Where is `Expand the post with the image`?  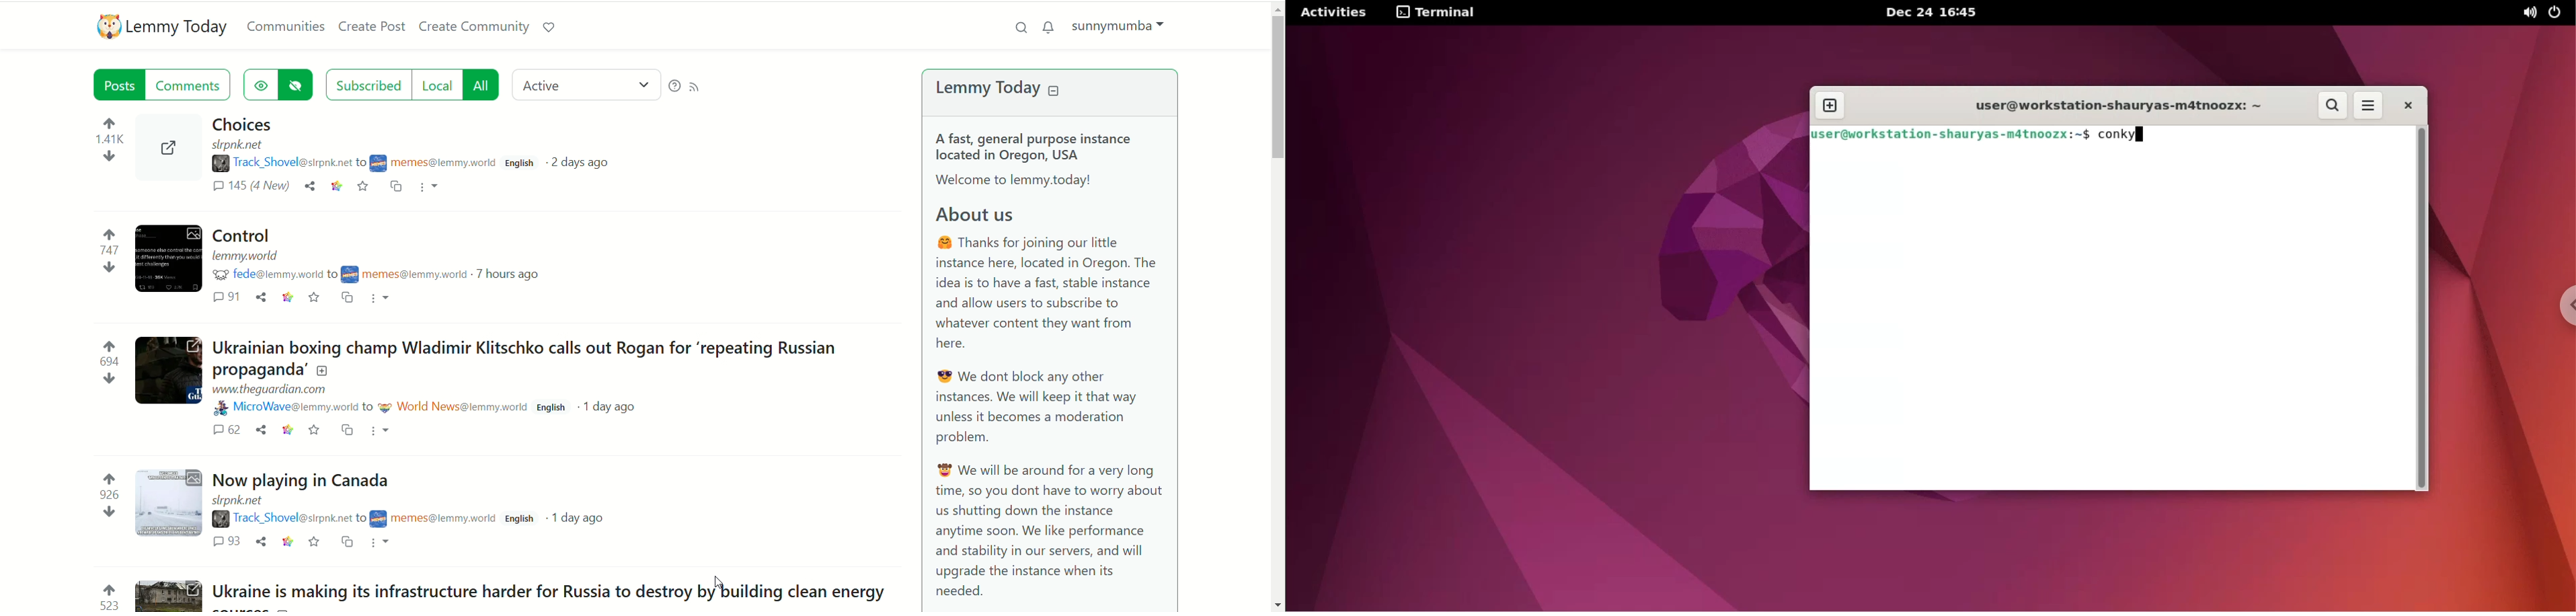 Expand the post with the image is located at coordinates (169, 594).